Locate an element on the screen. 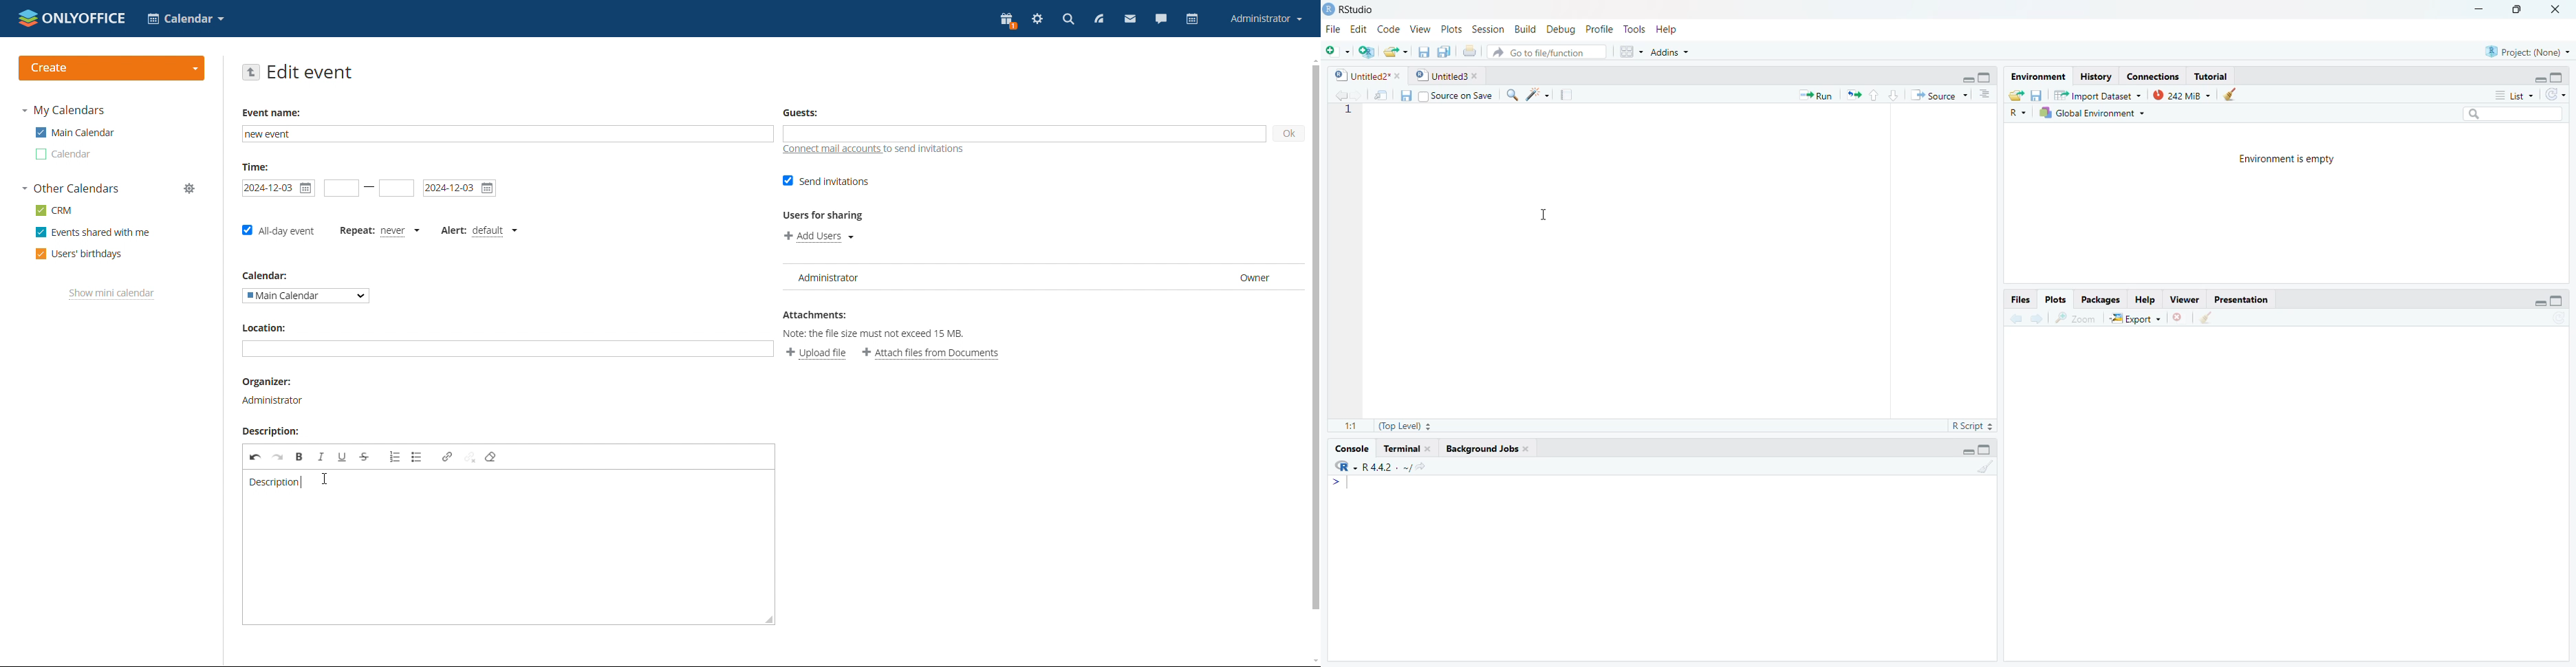 The width and height of the screenshot is (2576, 672). Environment is empty is located at coordinates (2281, 157).